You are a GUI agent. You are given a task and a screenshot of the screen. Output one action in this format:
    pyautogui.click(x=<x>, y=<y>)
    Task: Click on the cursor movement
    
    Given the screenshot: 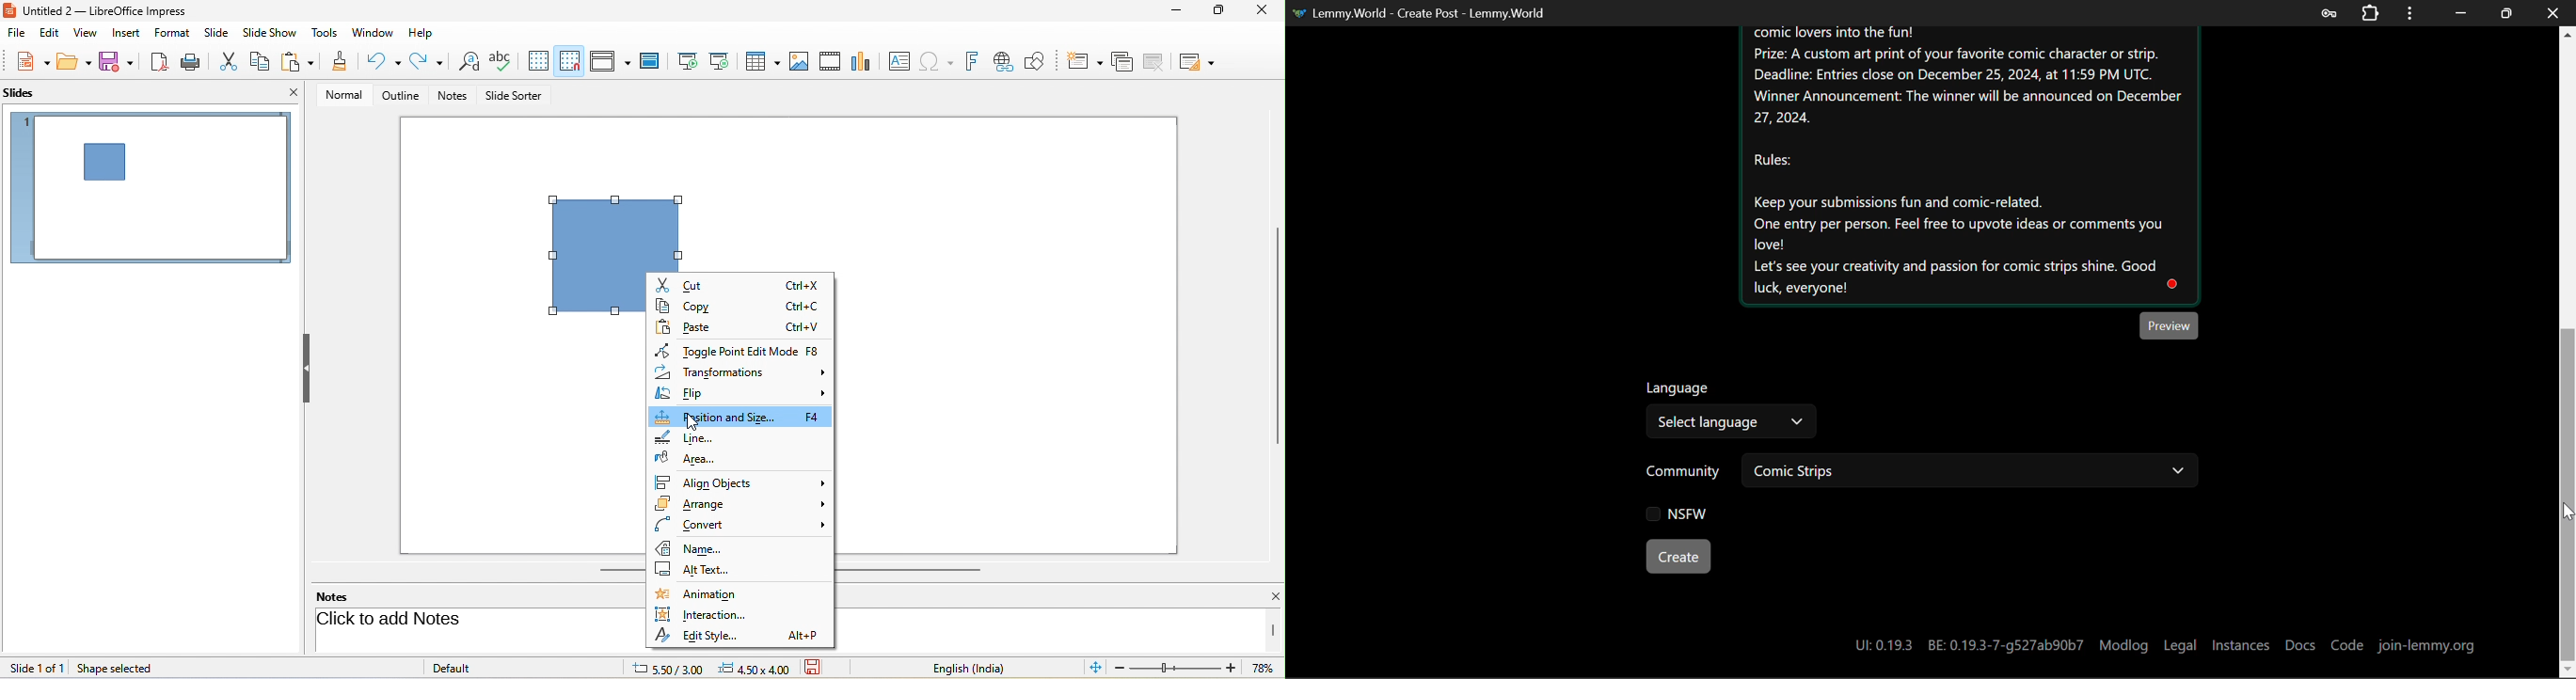 What is the action you would take?
    pyautogui.click(x=692, y=424)
    